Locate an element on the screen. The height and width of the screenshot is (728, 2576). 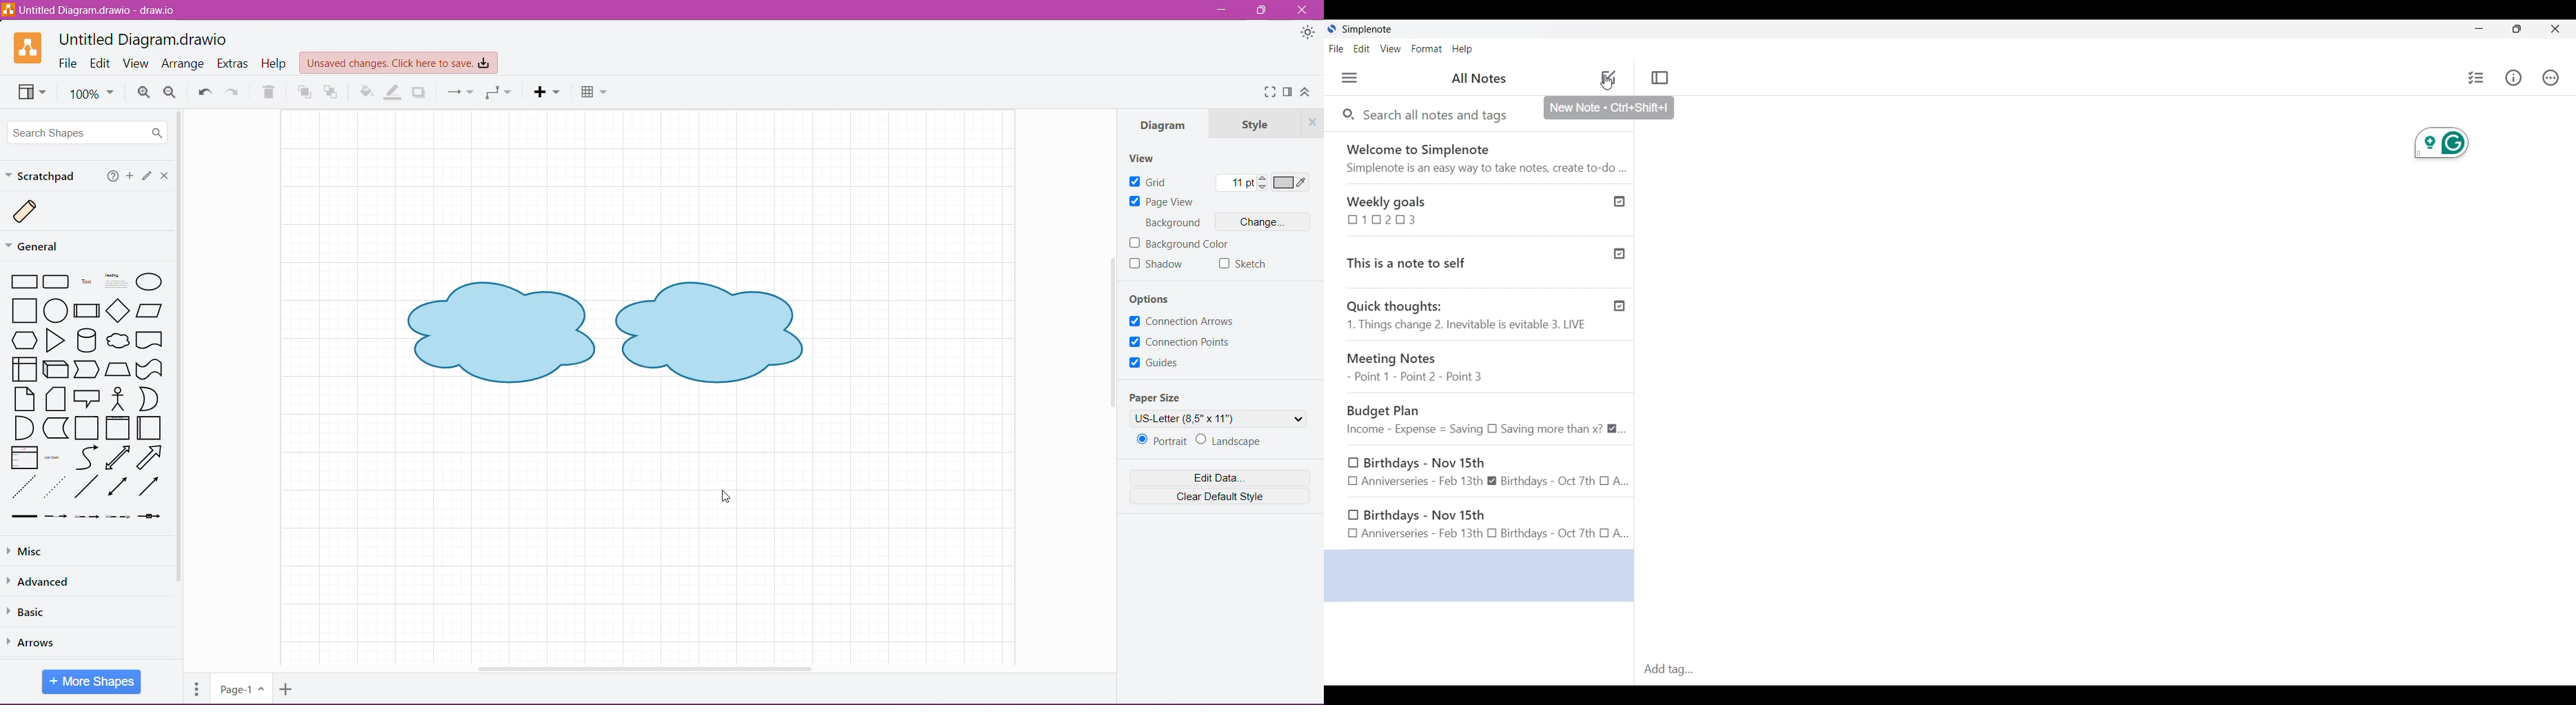
Misc is located at coordinates (28, 552).